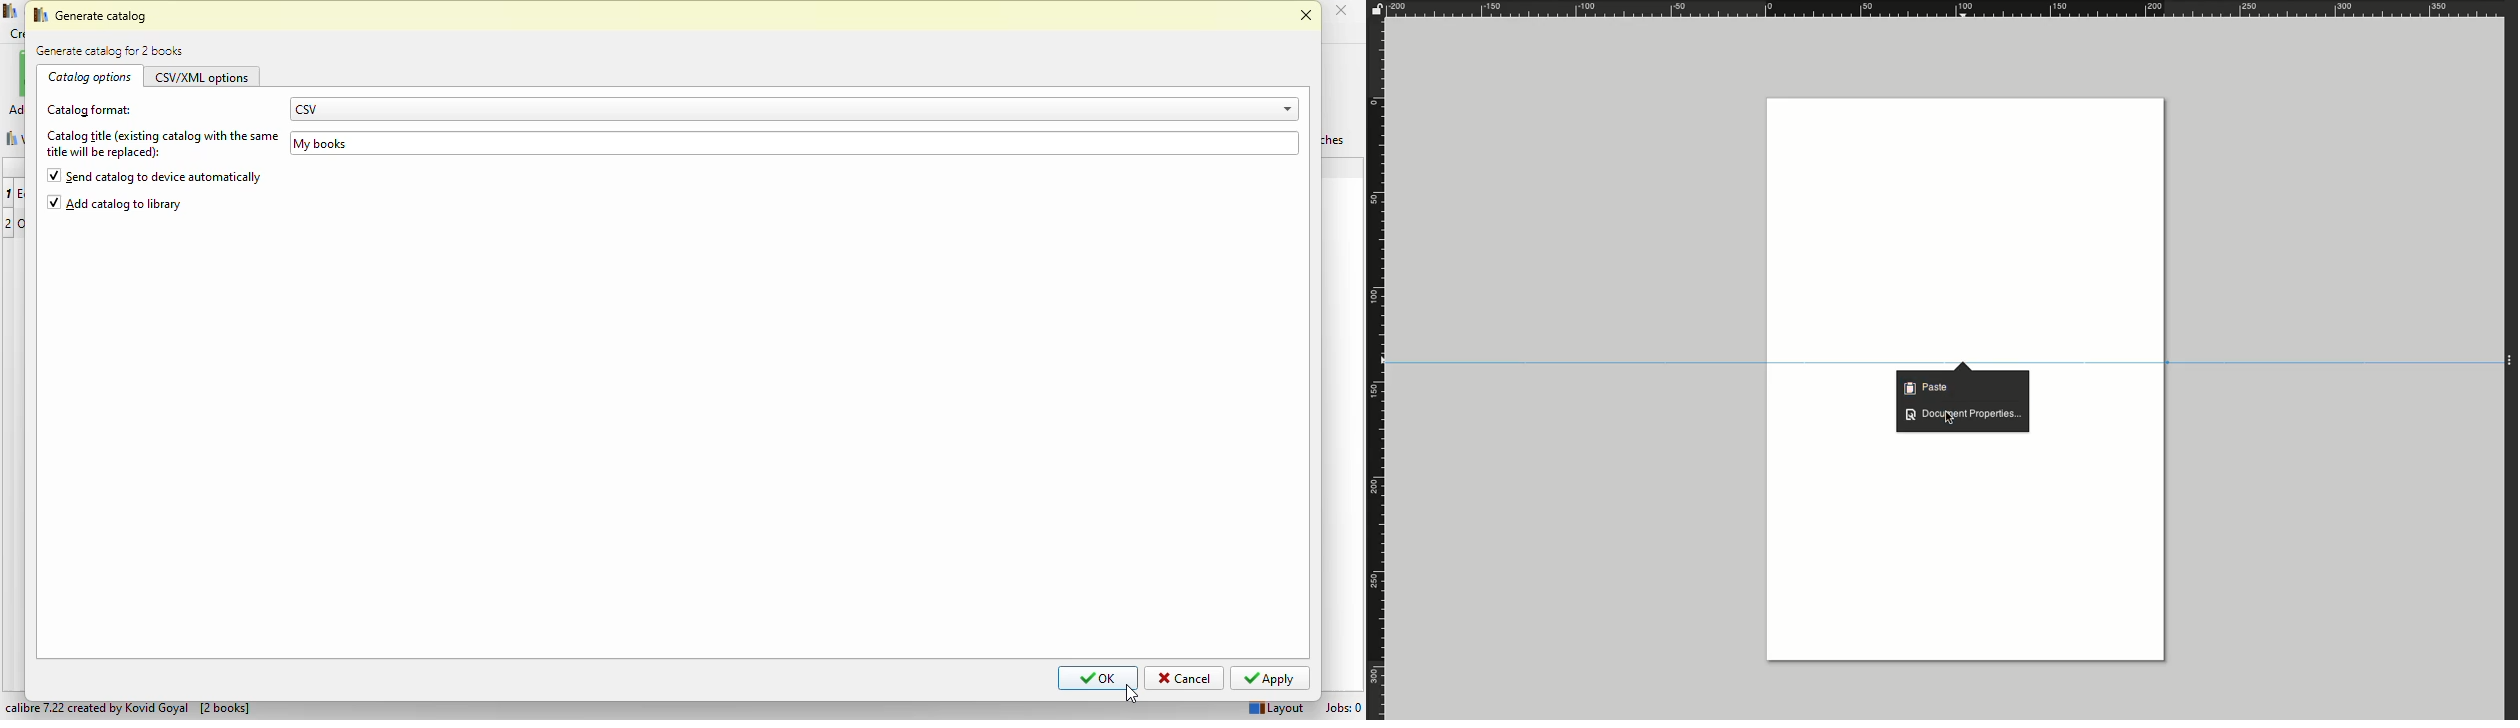 Image resolution: width=2520 pixels, height=728 pixels. I want to click on Document properties, so click(1963, 416).